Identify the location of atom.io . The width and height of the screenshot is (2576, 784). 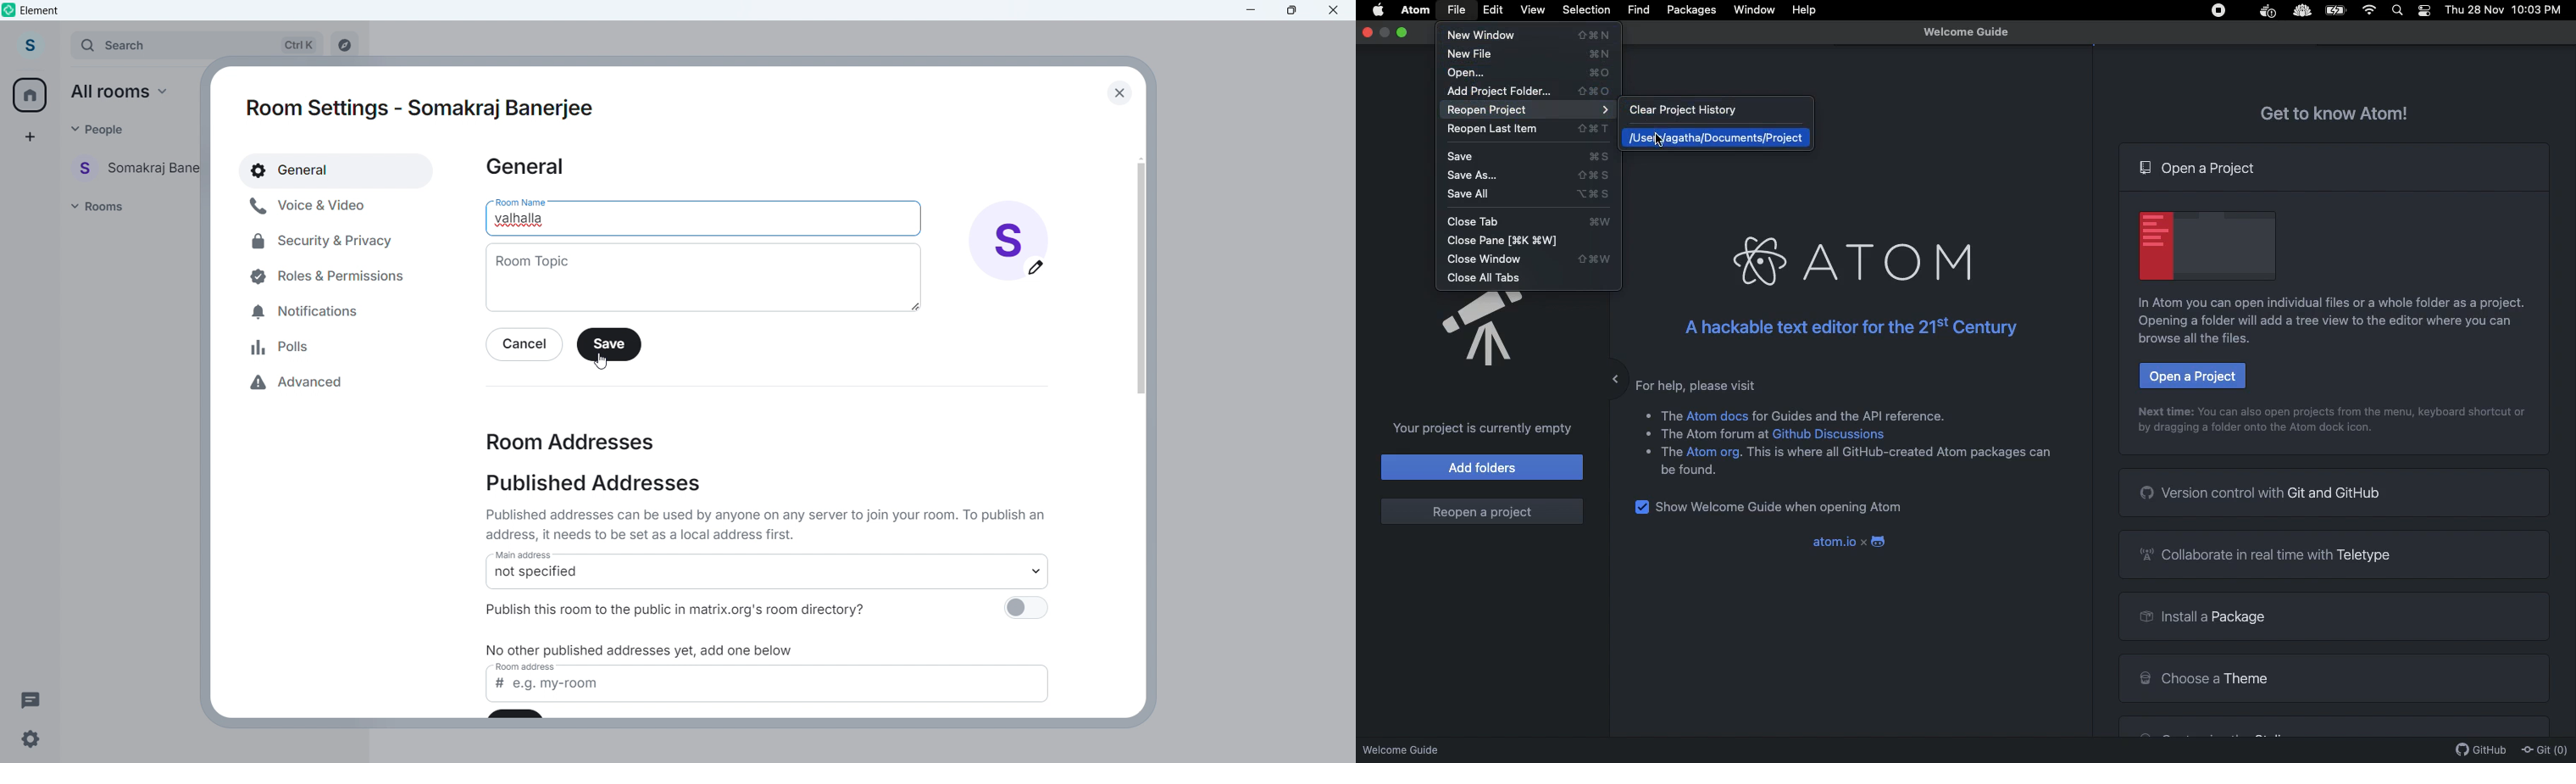
(1832, 542).